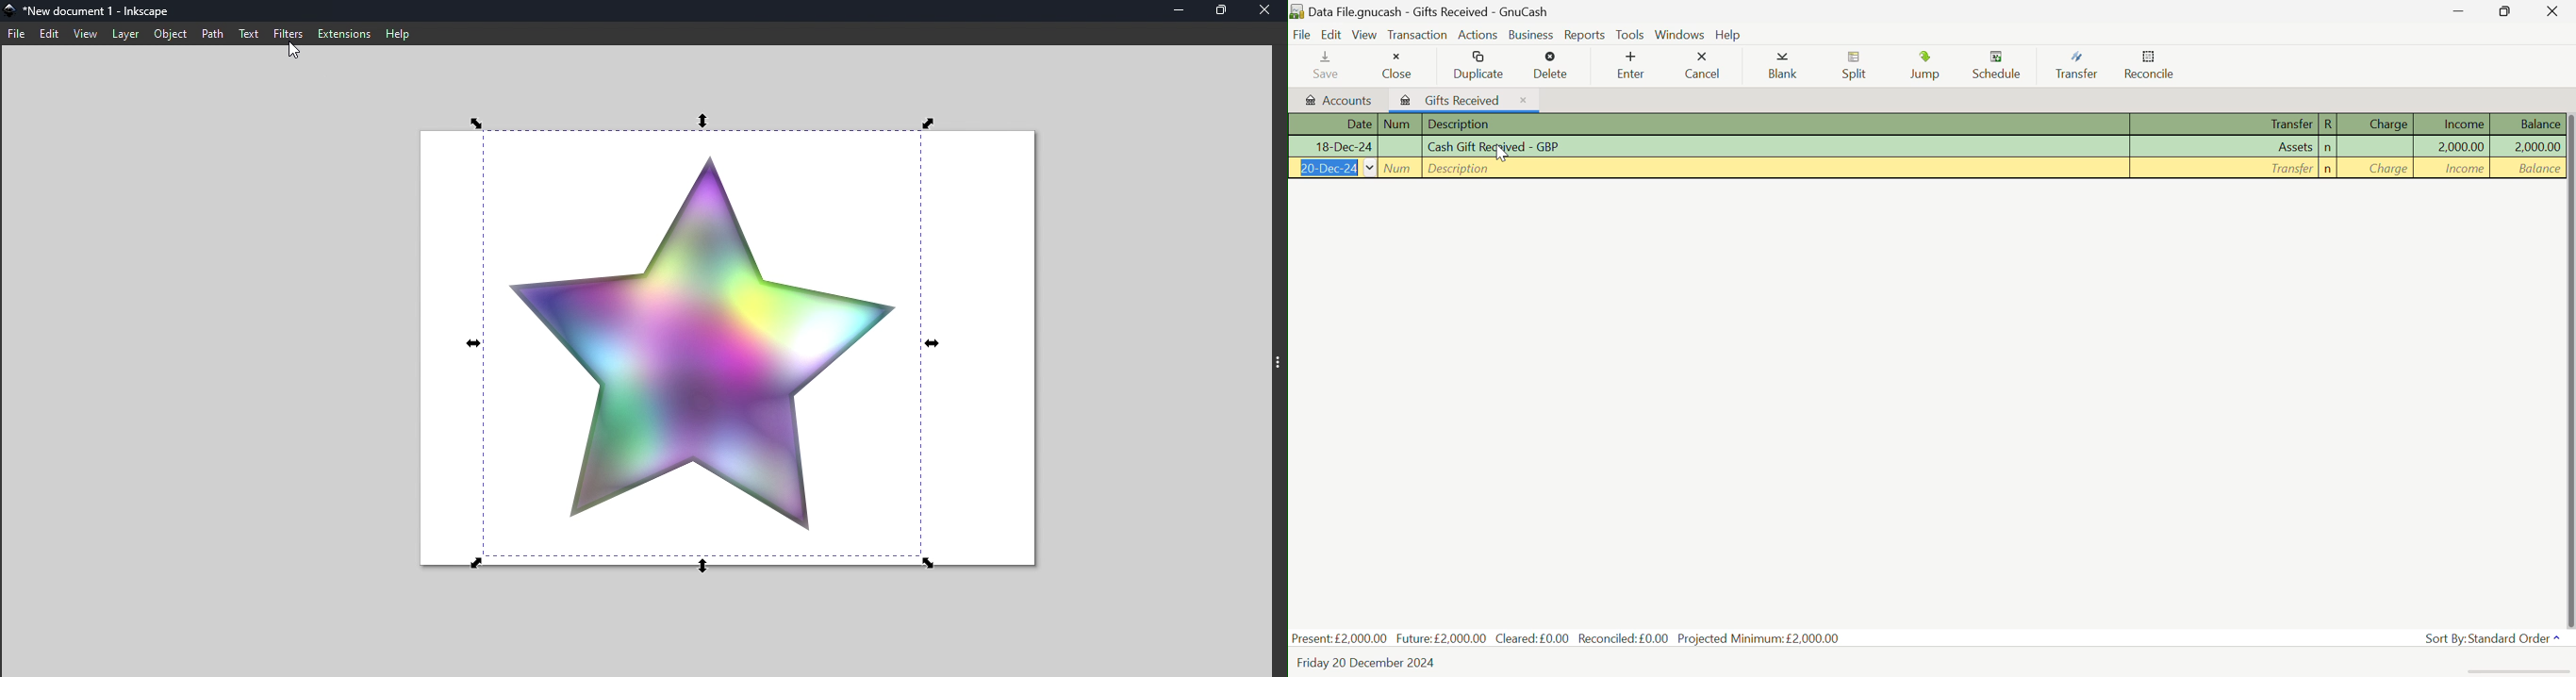 The height and width of the screenshot is (700, 2576). What do you see at coordinates (170, 34) in the screenshot?
I see `Object` at bounding box center [170, 34].